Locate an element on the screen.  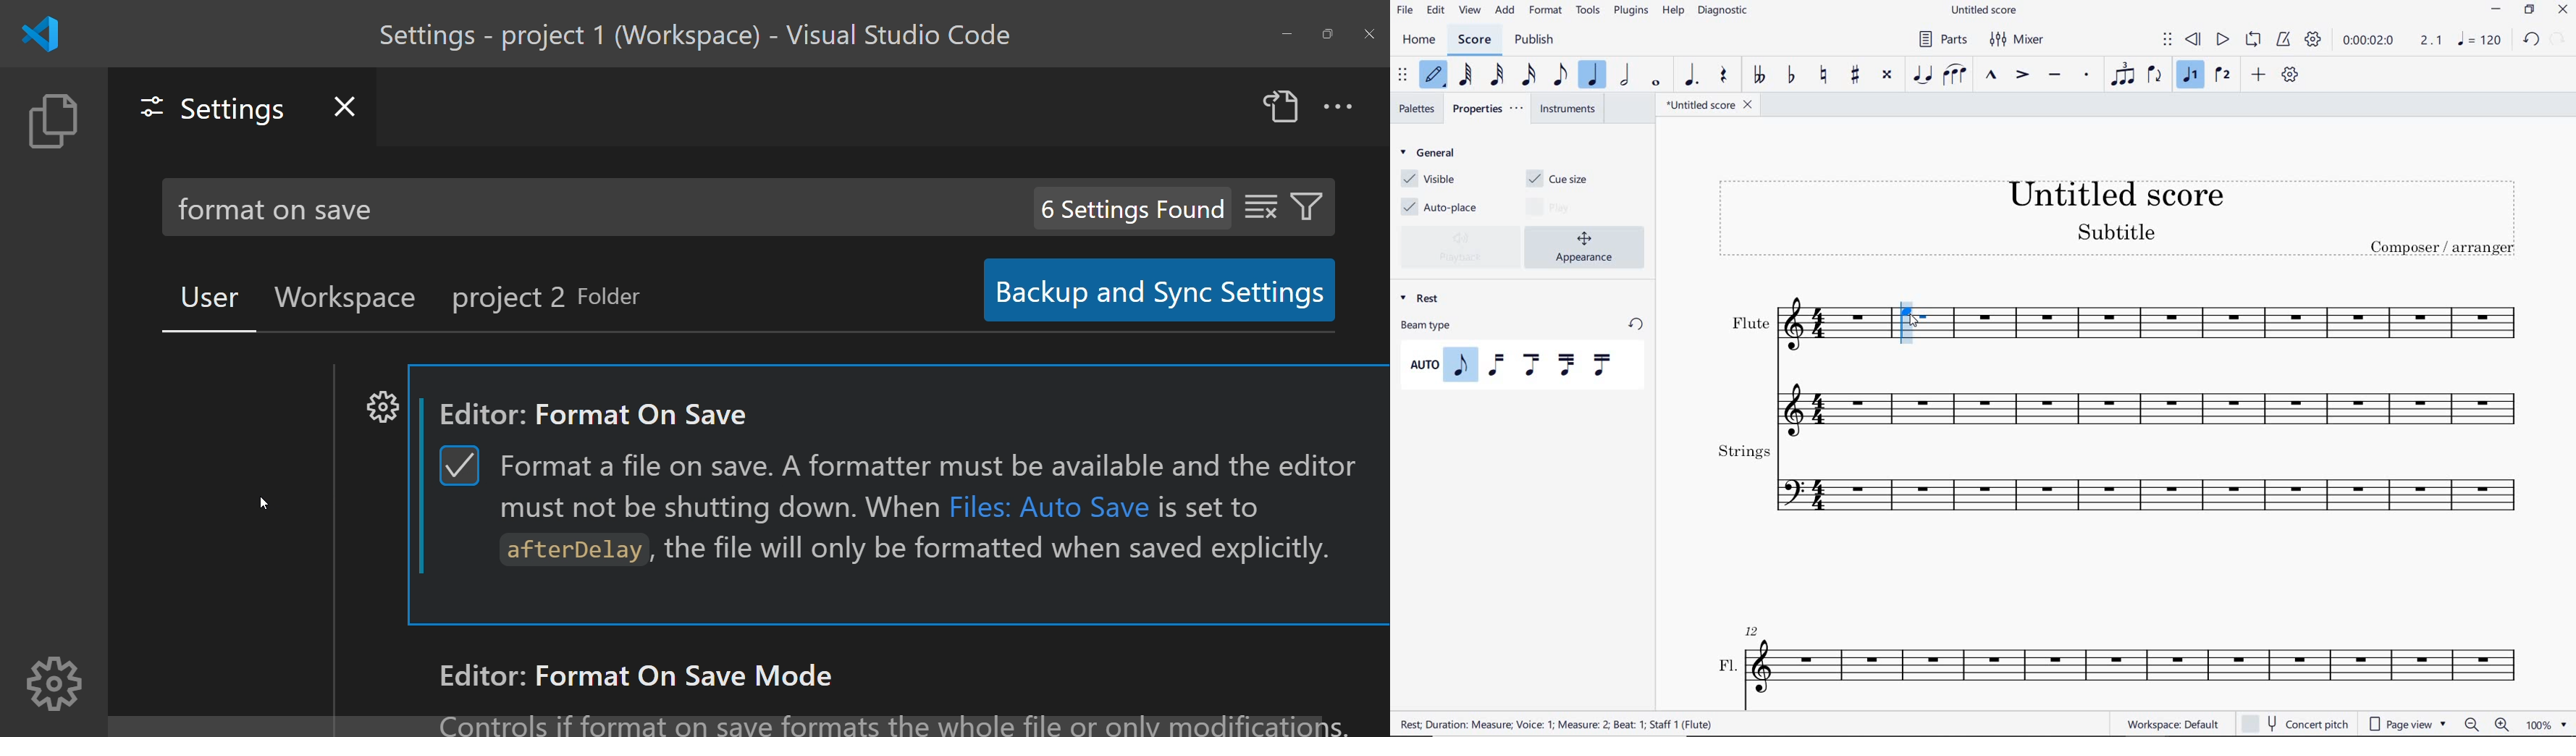
PLAYBACK SETTINGS is located at coordinates (2314, 42).